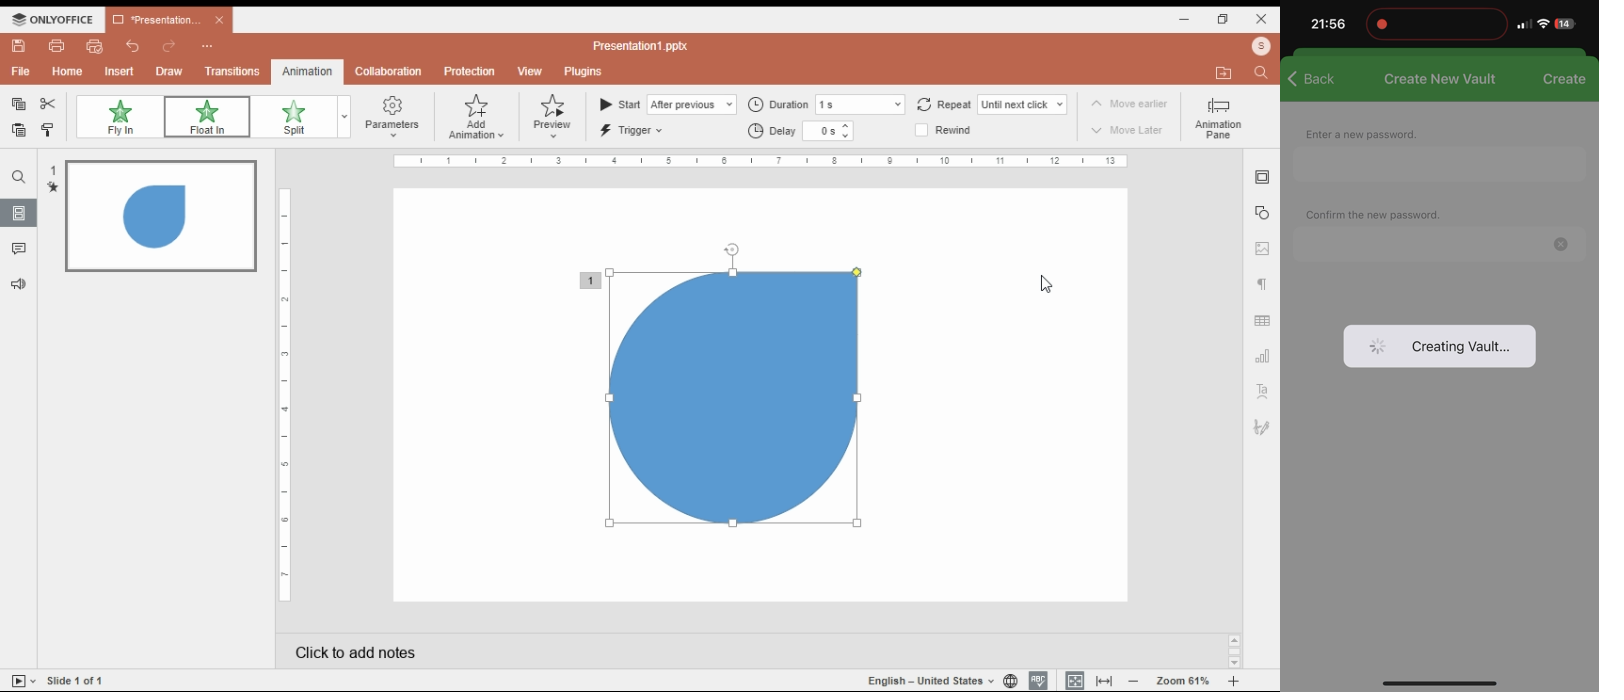  I want to click on rewind, so click(952, 131).